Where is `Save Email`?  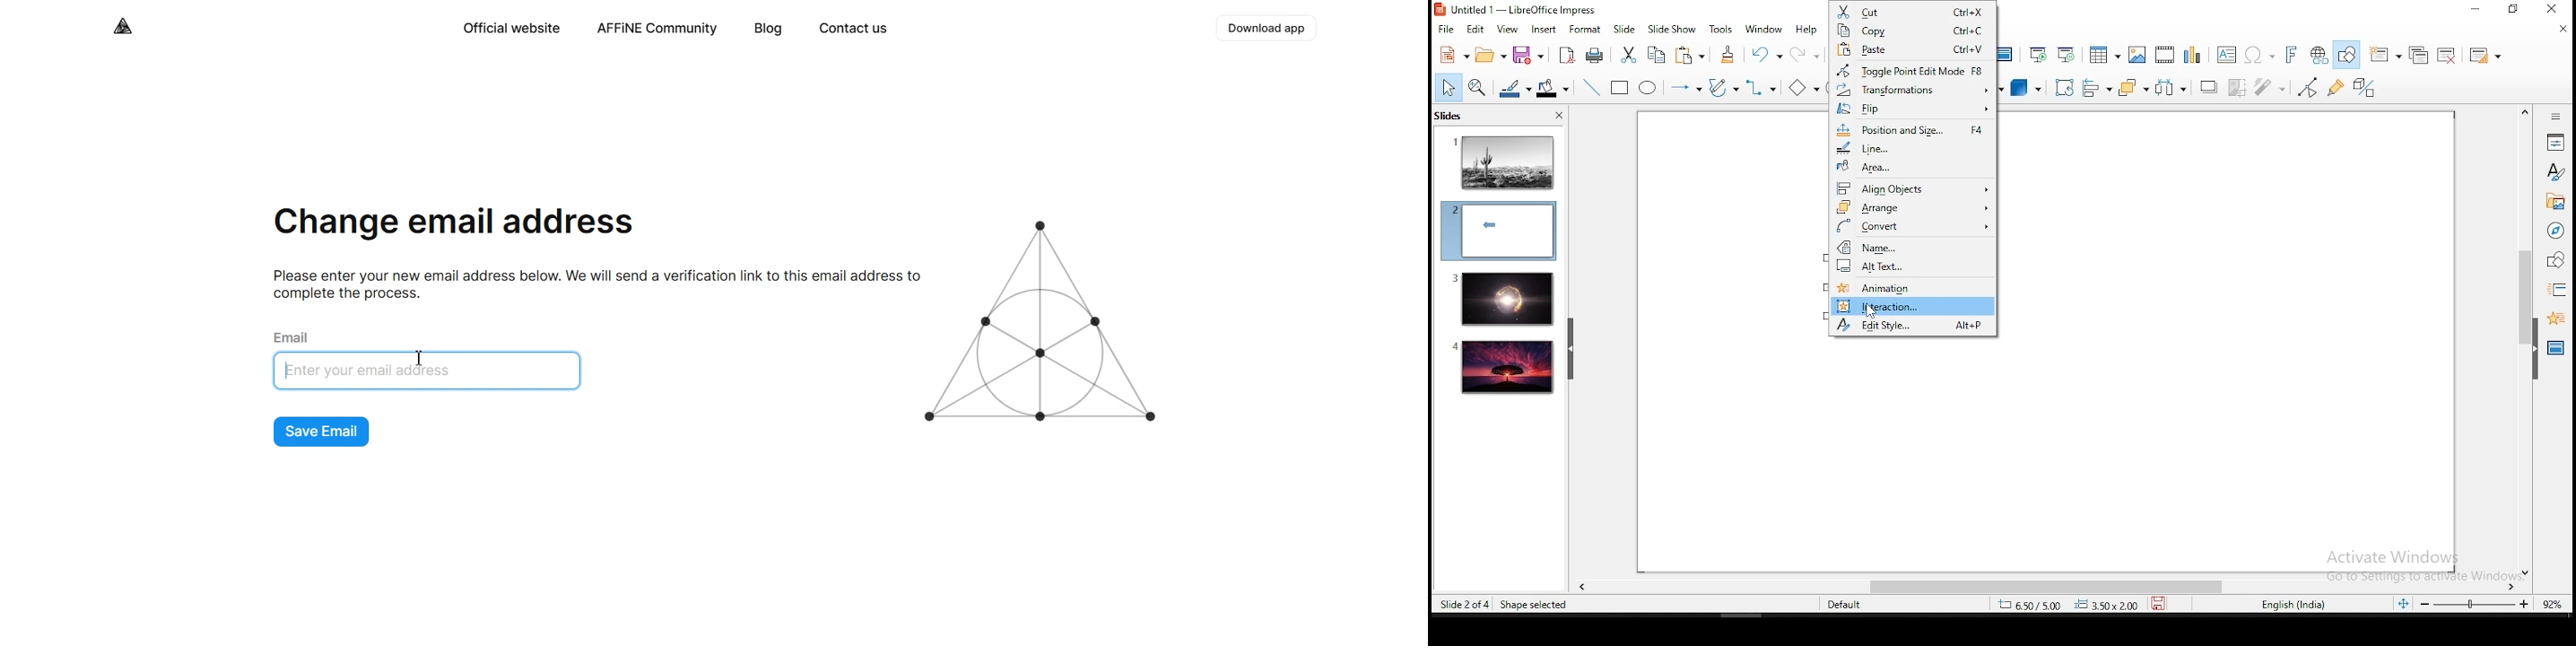 Save Email is located at coordinates (322, 432).